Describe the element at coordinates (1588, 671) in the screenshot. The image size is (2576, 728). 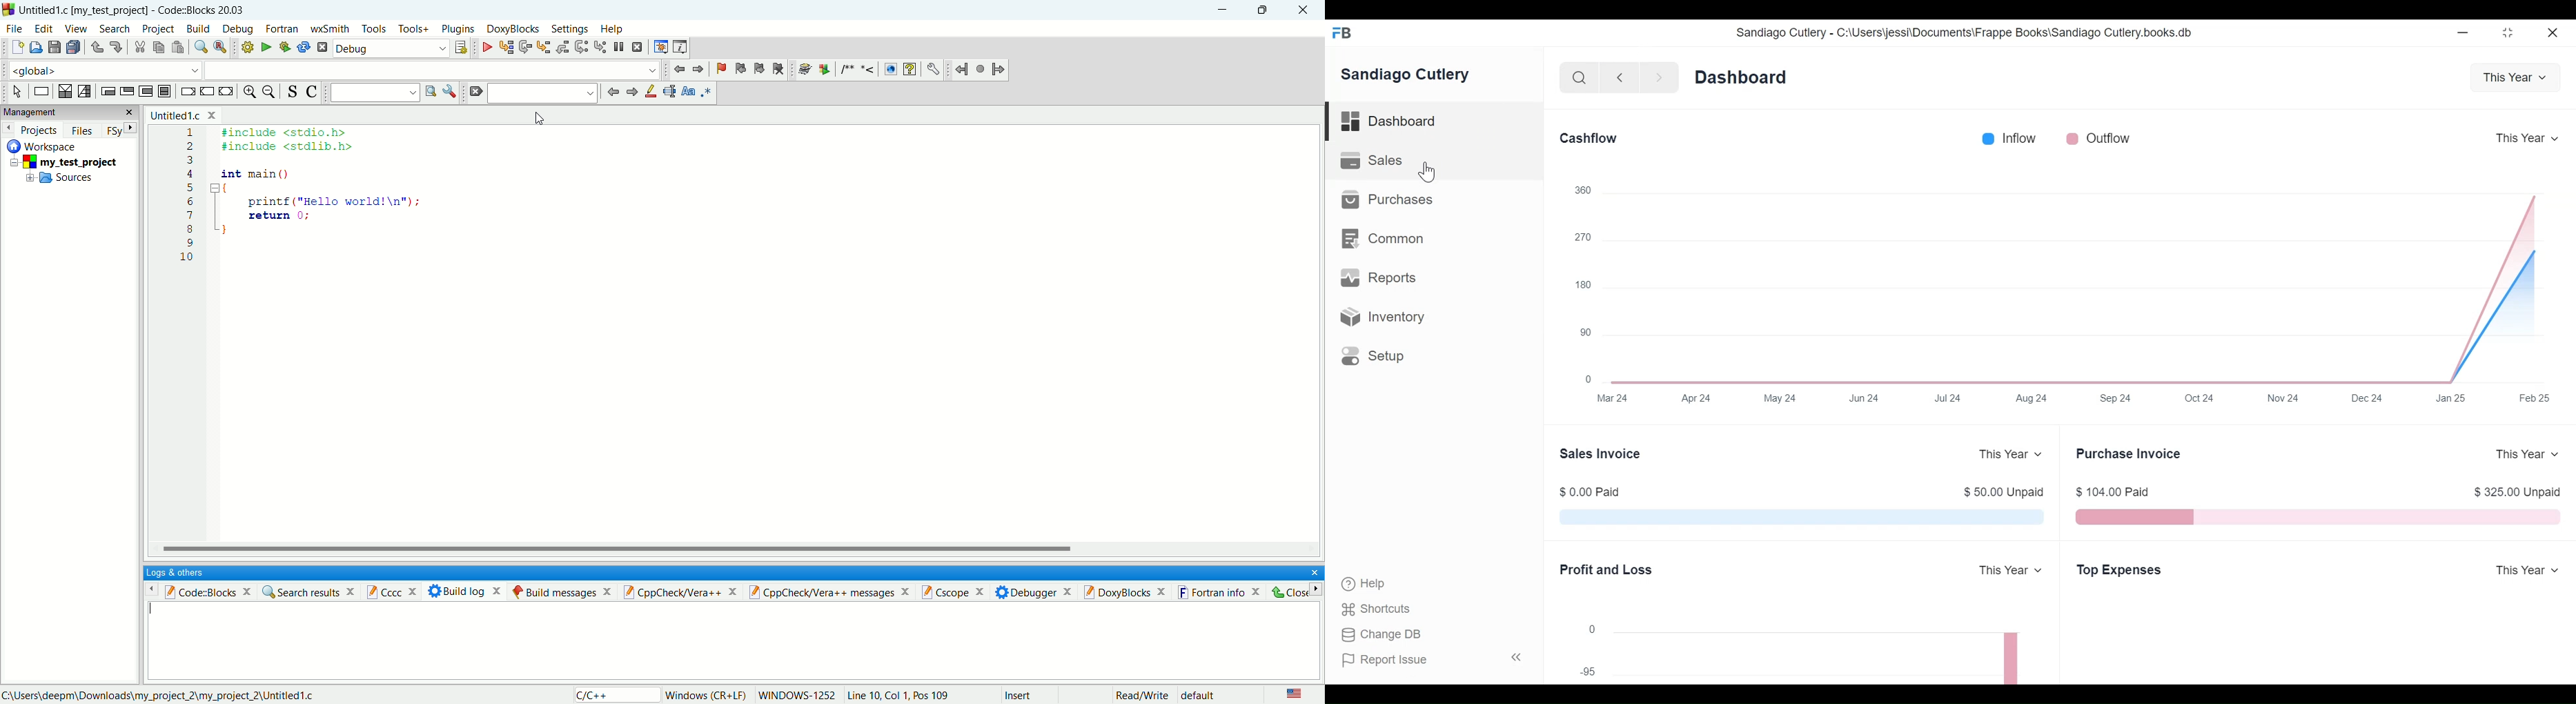
I see `95` at that location.